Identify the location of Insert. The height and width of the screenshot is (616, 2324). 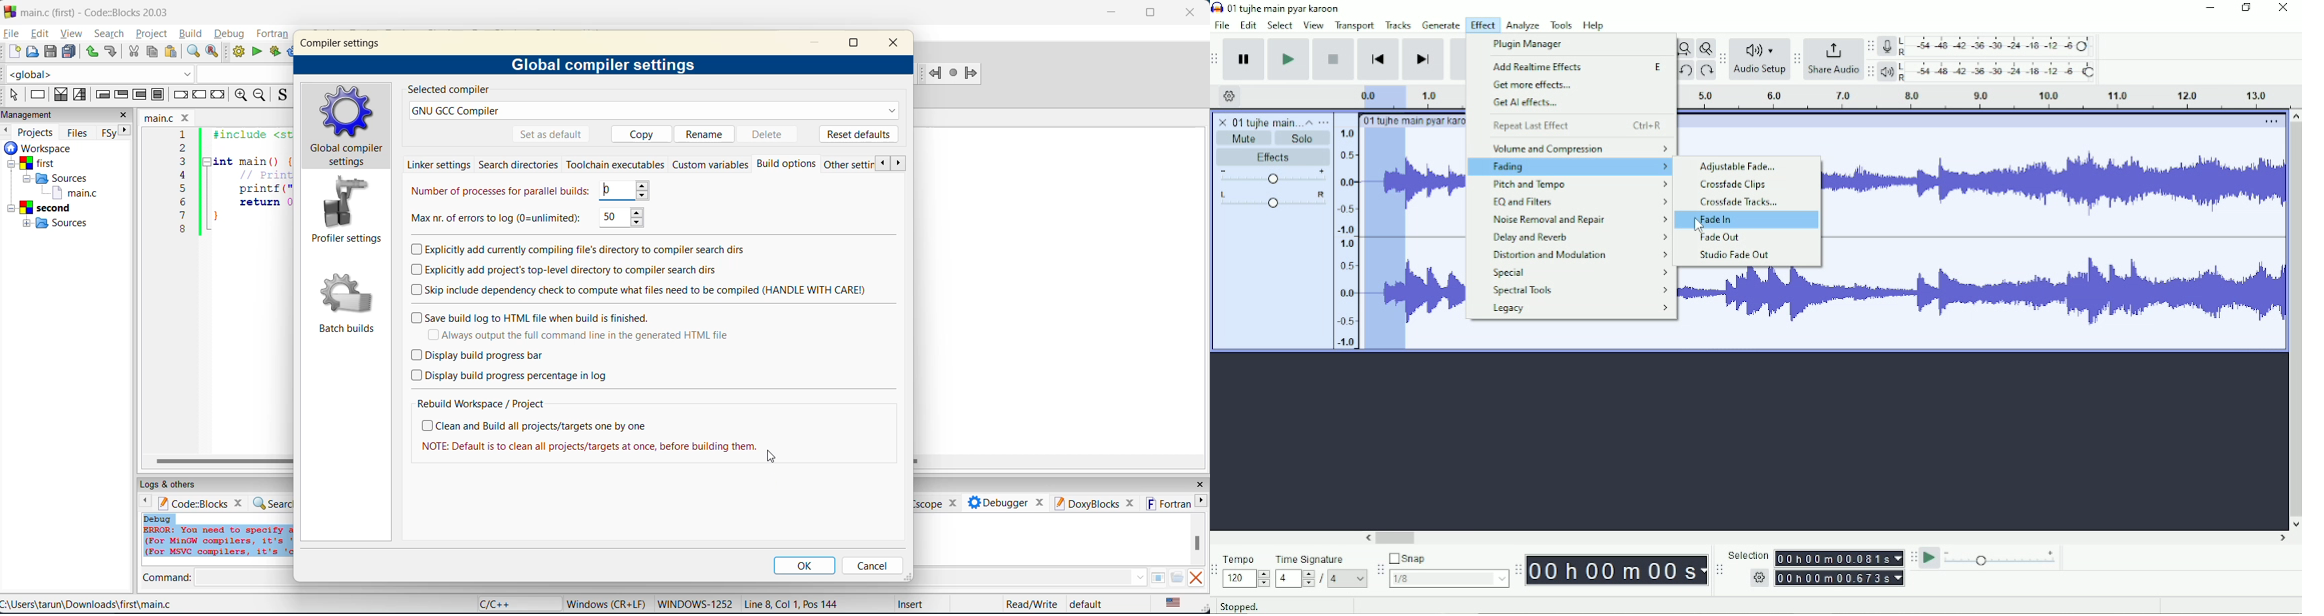
(910, 603).